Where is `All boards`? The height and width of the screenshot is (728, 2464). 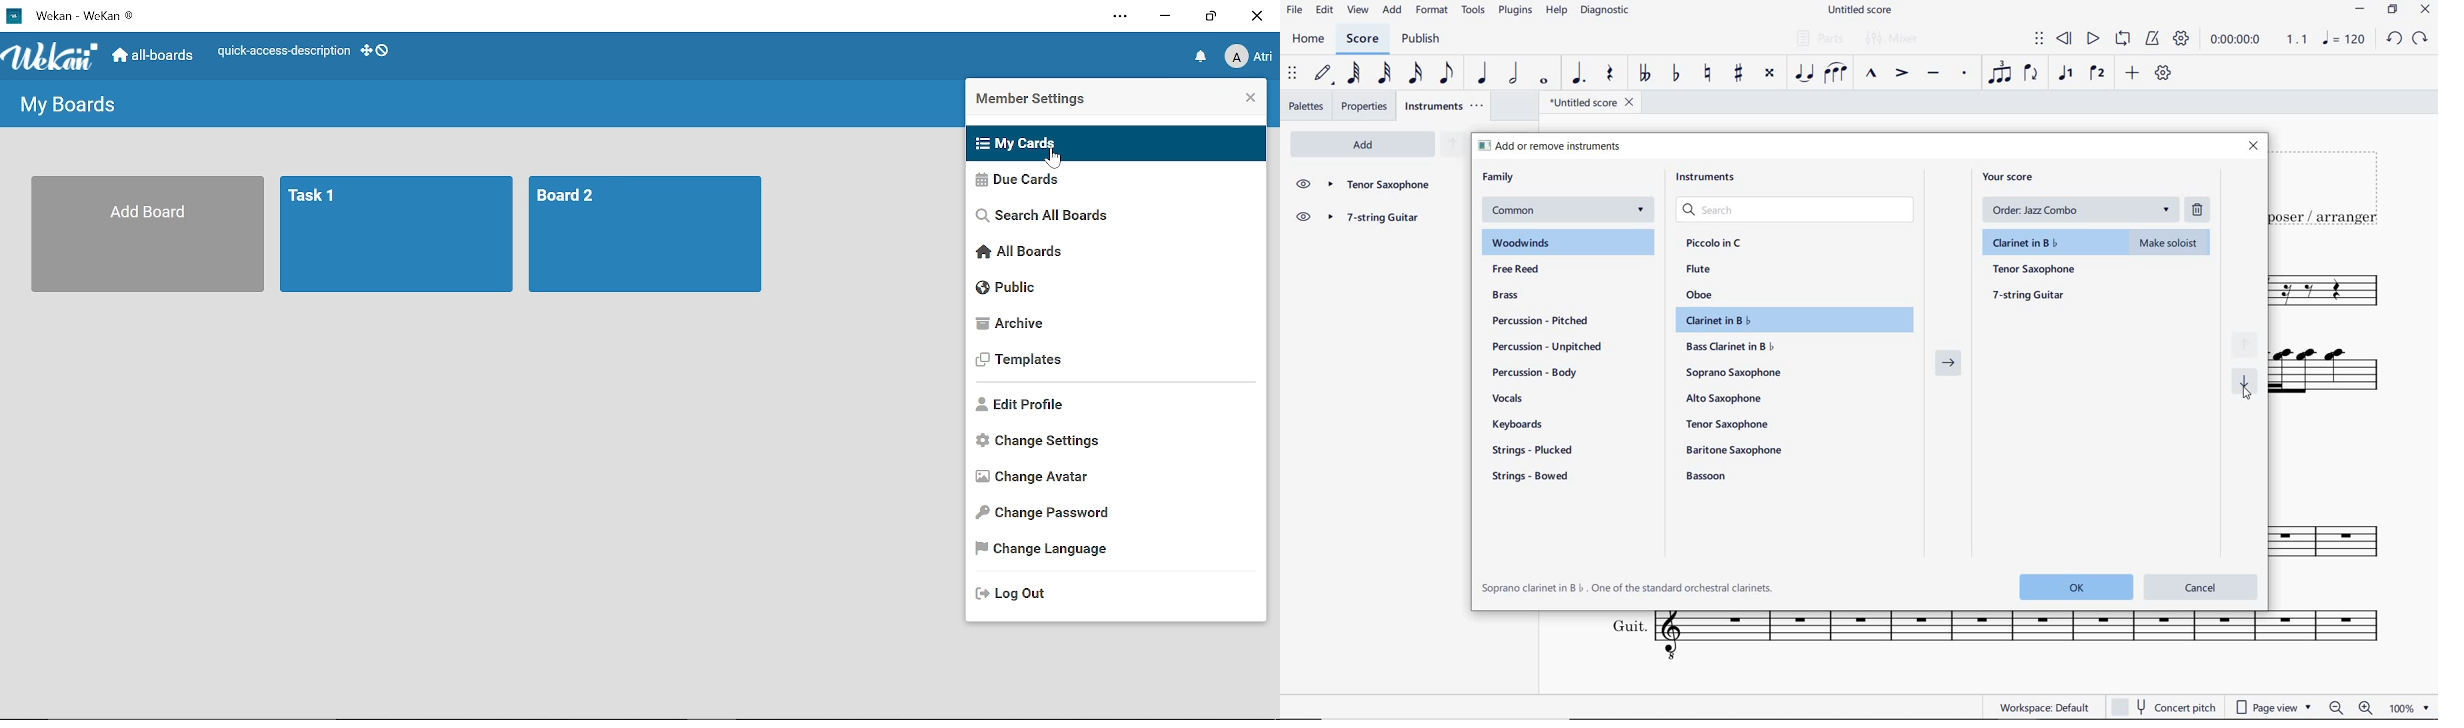 All boards is located at coordinates (150, 235).